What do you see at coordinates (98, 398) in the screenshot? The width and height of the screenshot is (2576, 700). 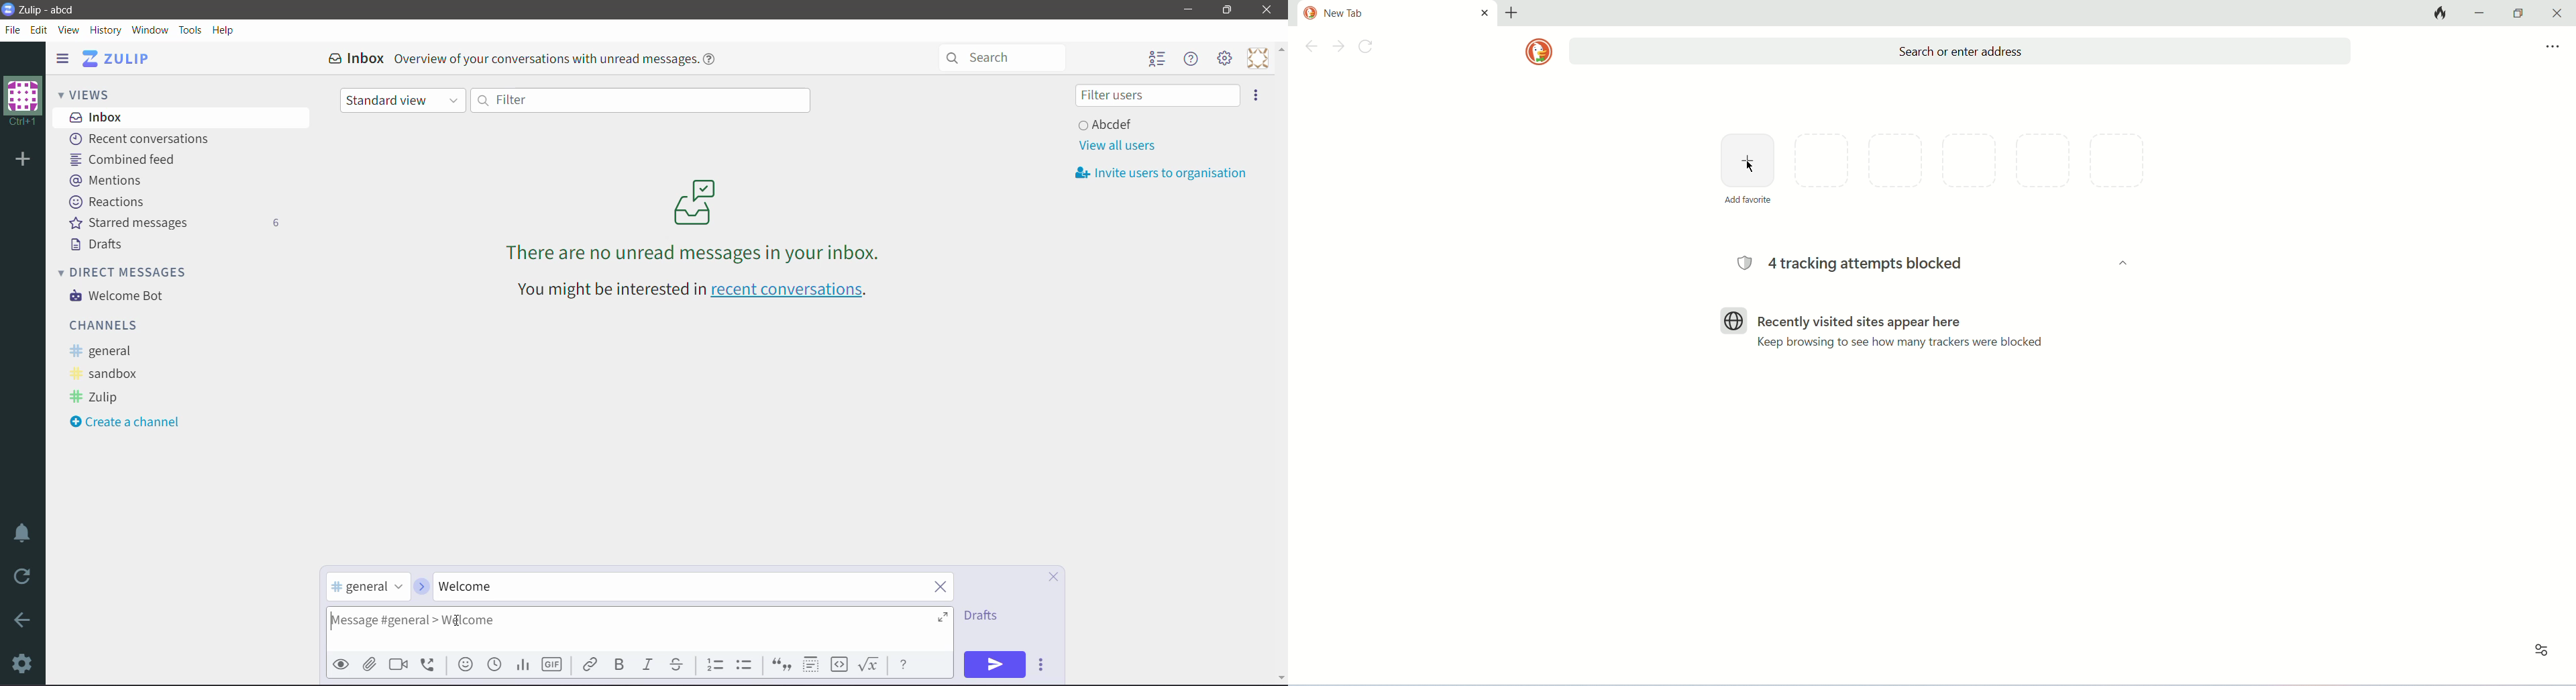 I see `Zulip` at bounding box center [98, 398].